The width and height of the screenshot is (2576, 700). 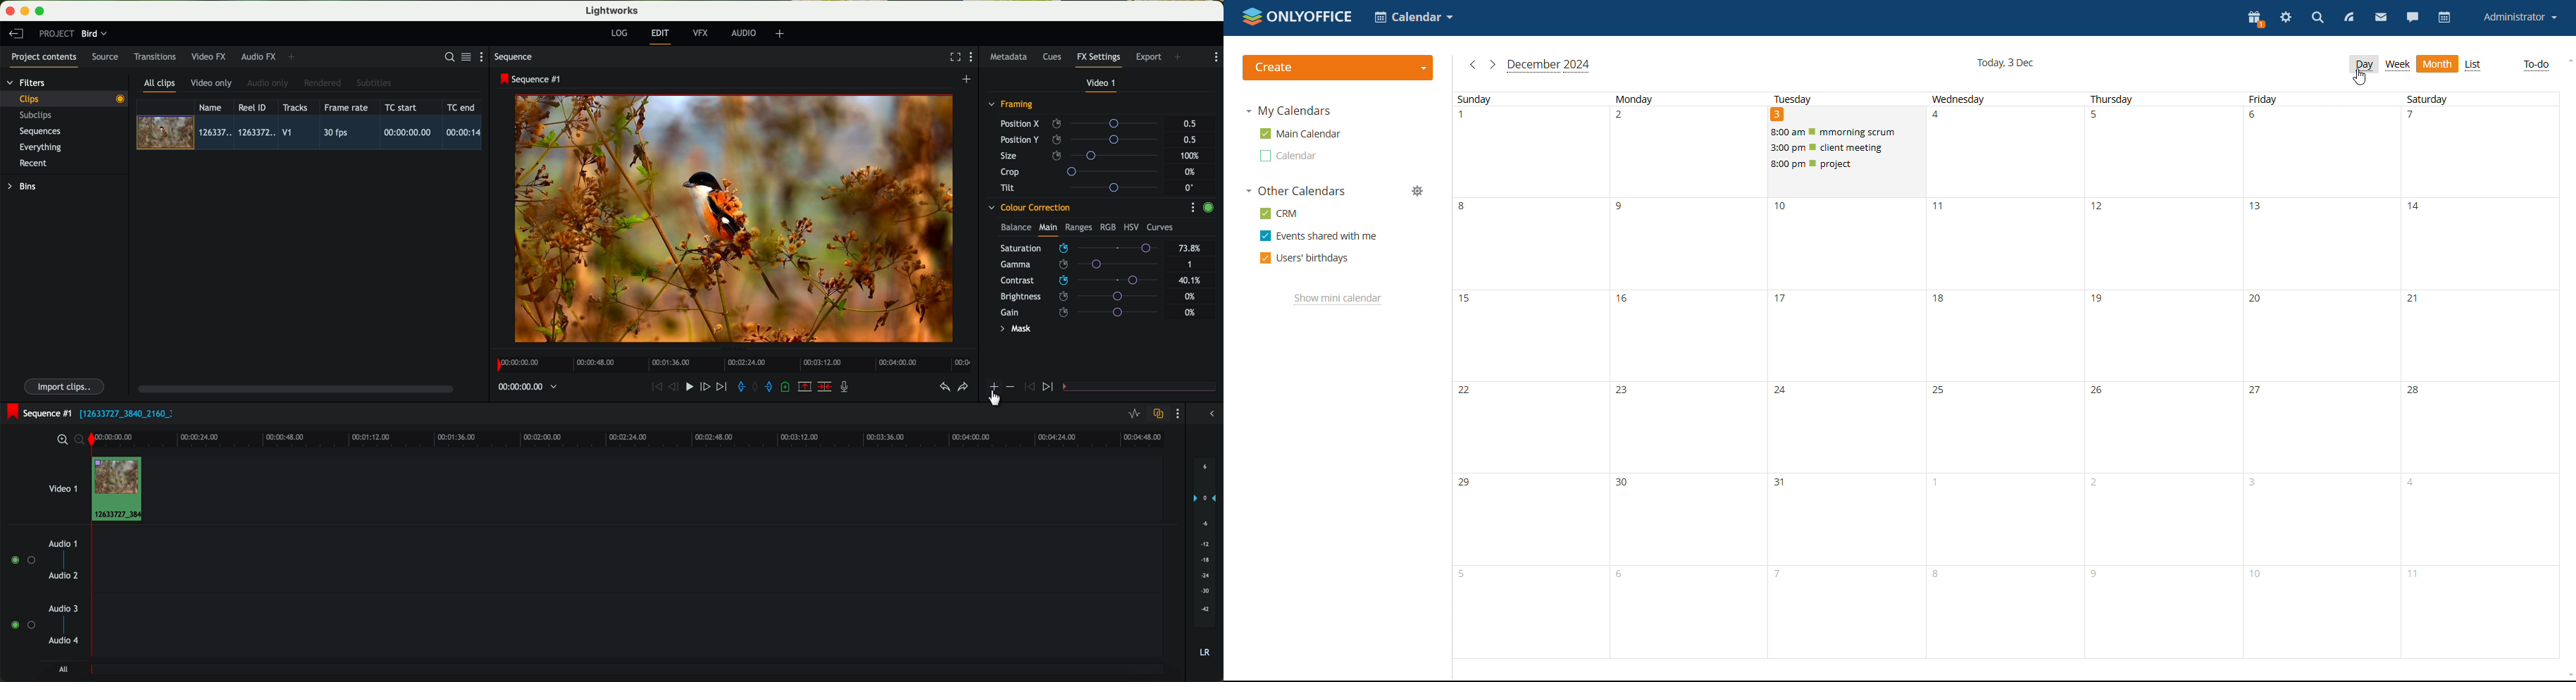 I want to click on audio FX, so click(x=259, y=56).